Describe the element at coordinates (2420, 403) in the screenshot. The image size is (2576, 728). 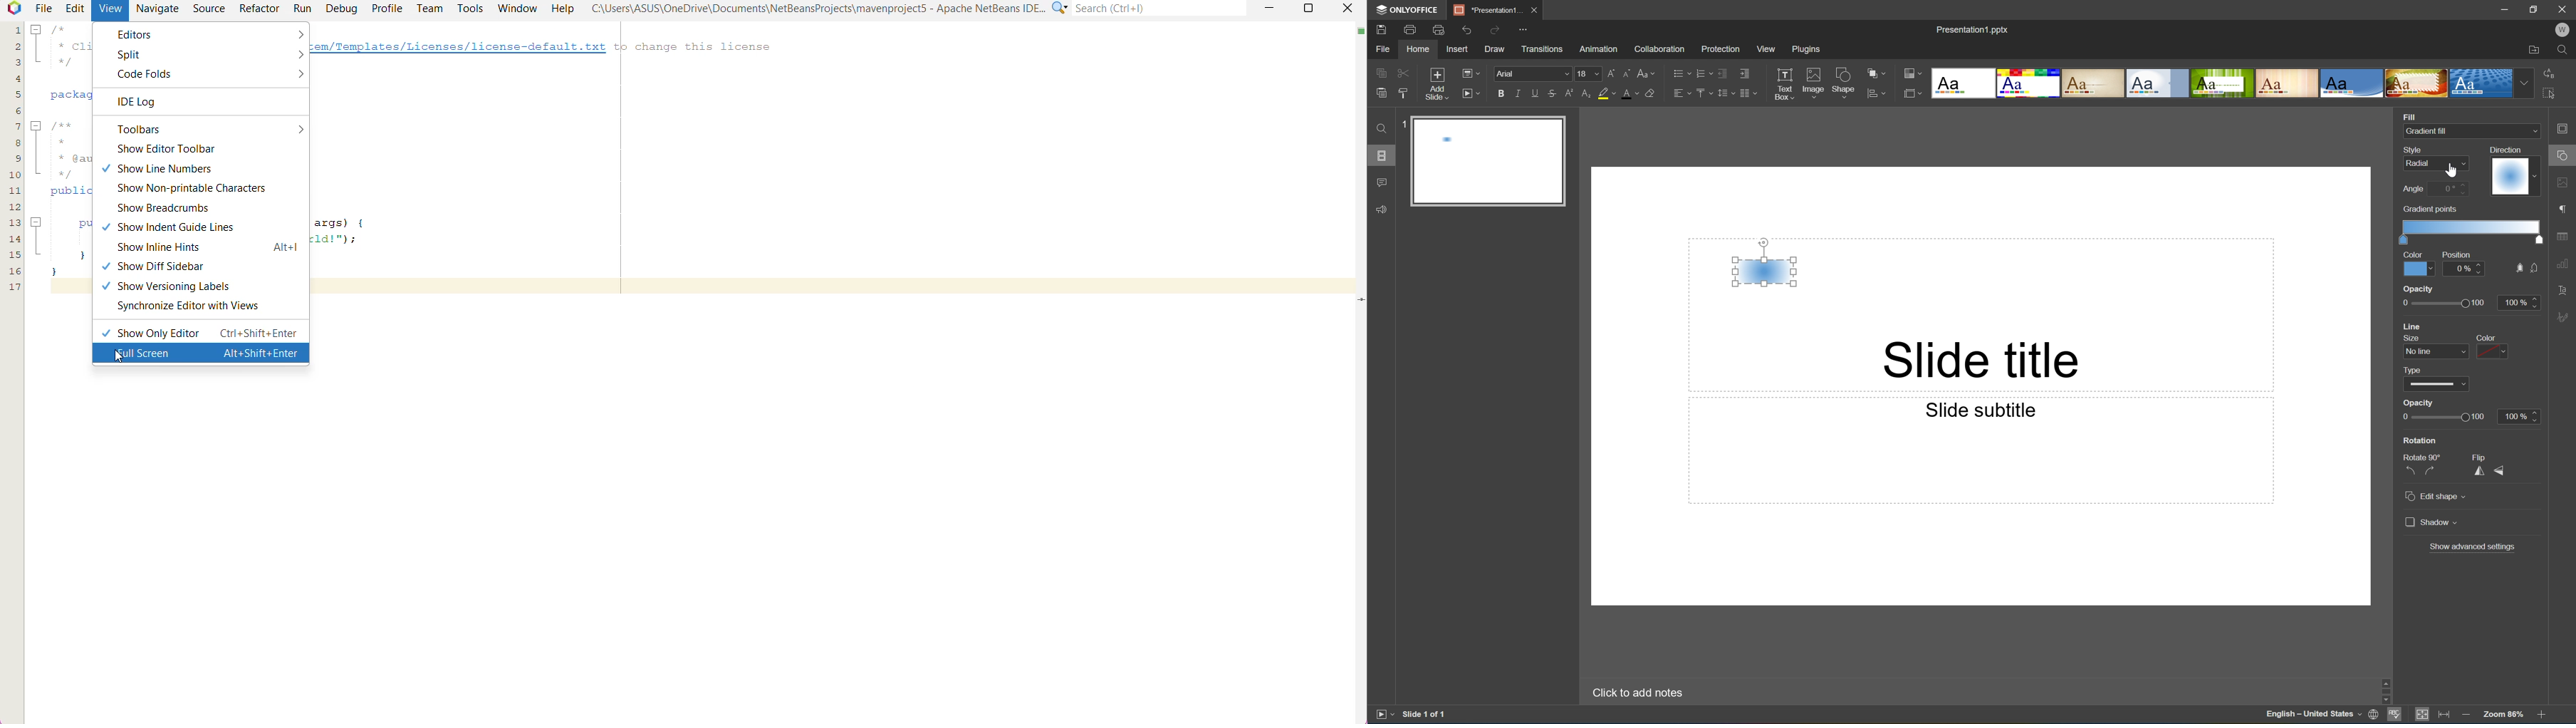
I see `Opacity` at that location.